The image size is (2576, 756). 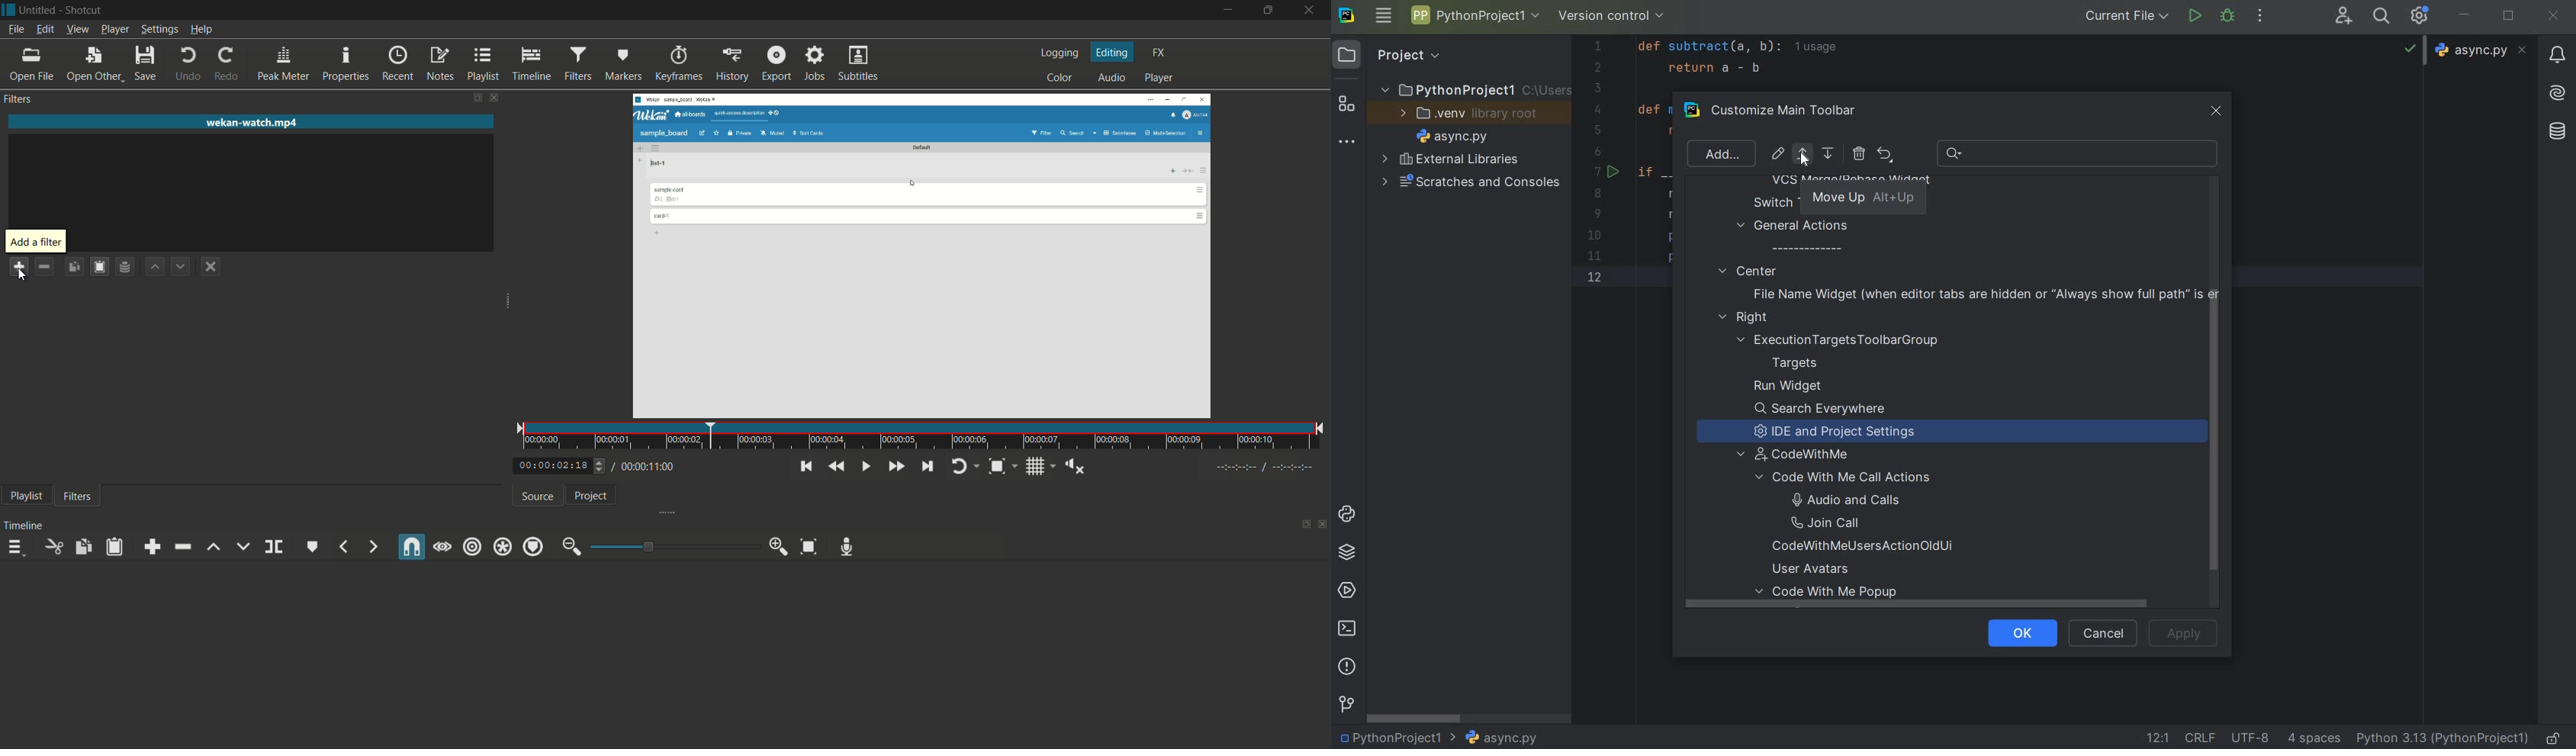 What do you see at coordinates (548, 466) in the screenshot?
I see `current time` at bounding box center [548, 466].